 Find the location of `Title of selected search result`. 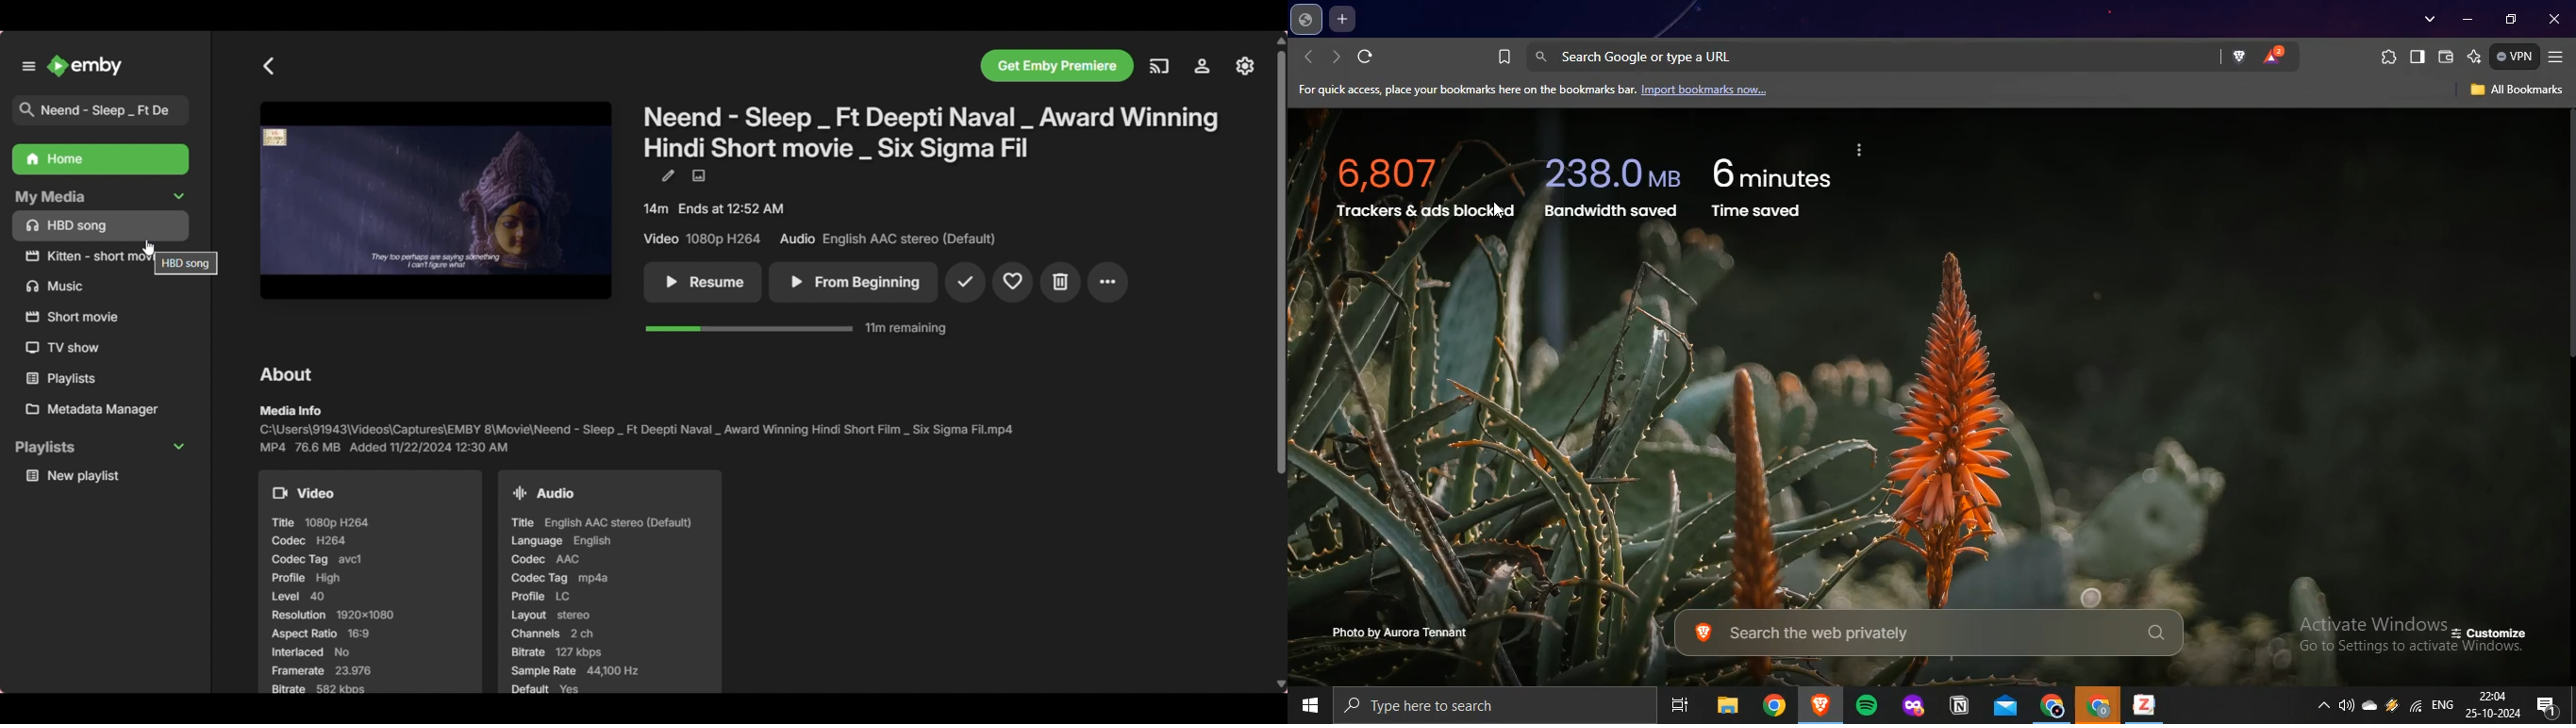

Title of selected search result is located at coordinates (934, 132).